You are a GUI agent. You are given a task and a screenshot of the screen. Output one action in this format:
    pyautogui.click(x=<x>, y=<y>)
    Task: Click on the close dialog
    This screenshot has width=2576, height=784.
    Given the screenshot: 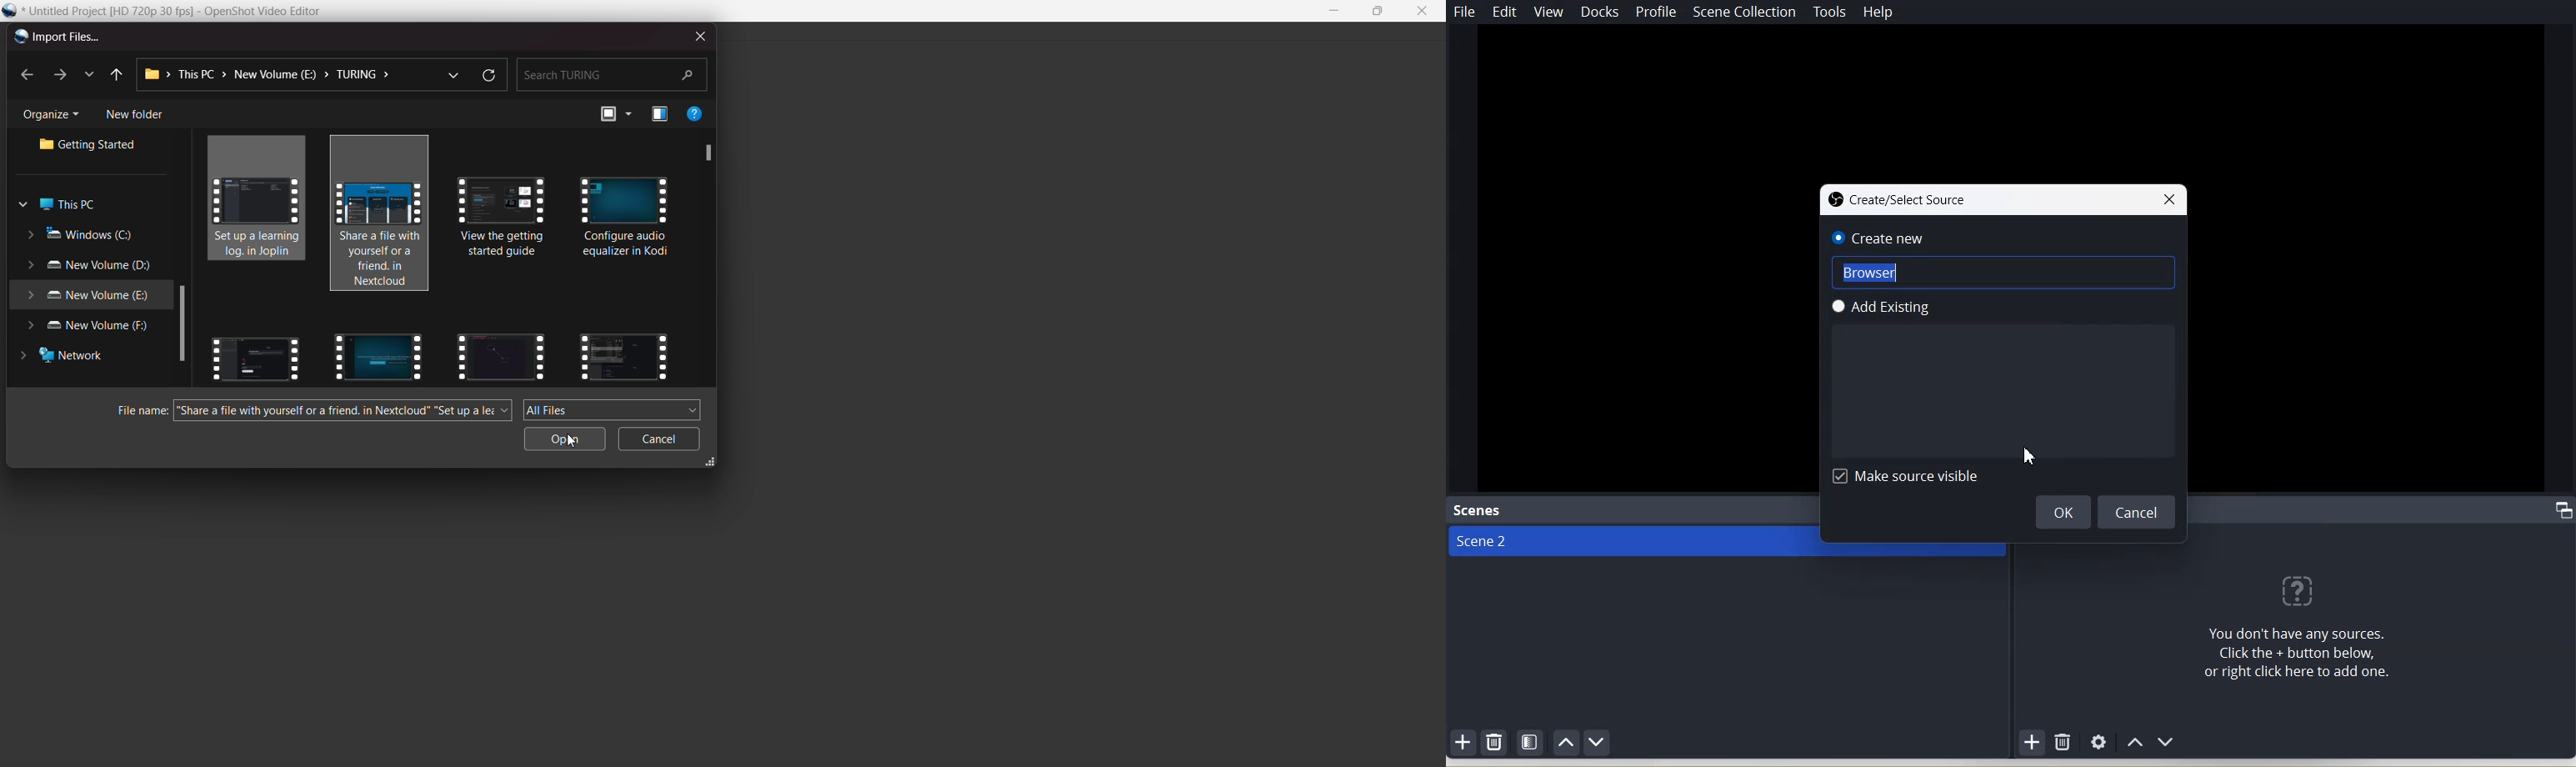 What is the action you would take?
    pyautogui.click(x=697, y=35)
    